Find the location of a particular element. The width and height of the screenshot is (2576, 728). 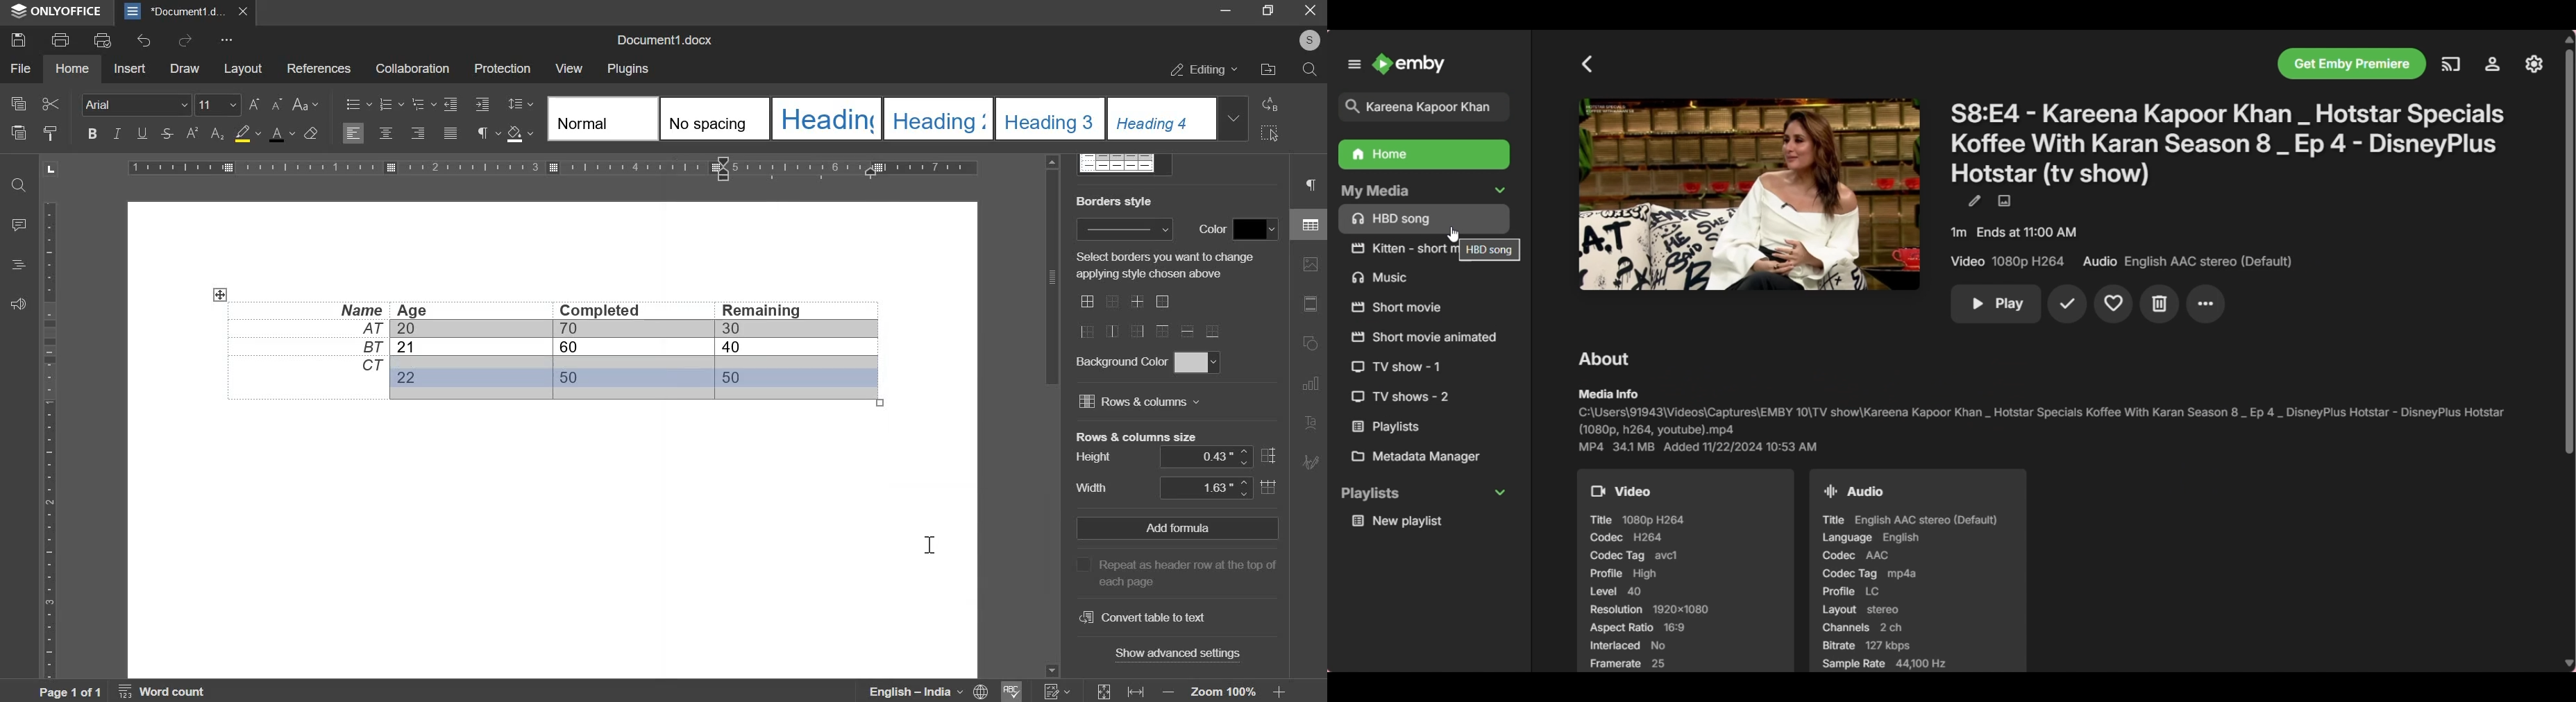

cut is located at coordinates (50, 102).